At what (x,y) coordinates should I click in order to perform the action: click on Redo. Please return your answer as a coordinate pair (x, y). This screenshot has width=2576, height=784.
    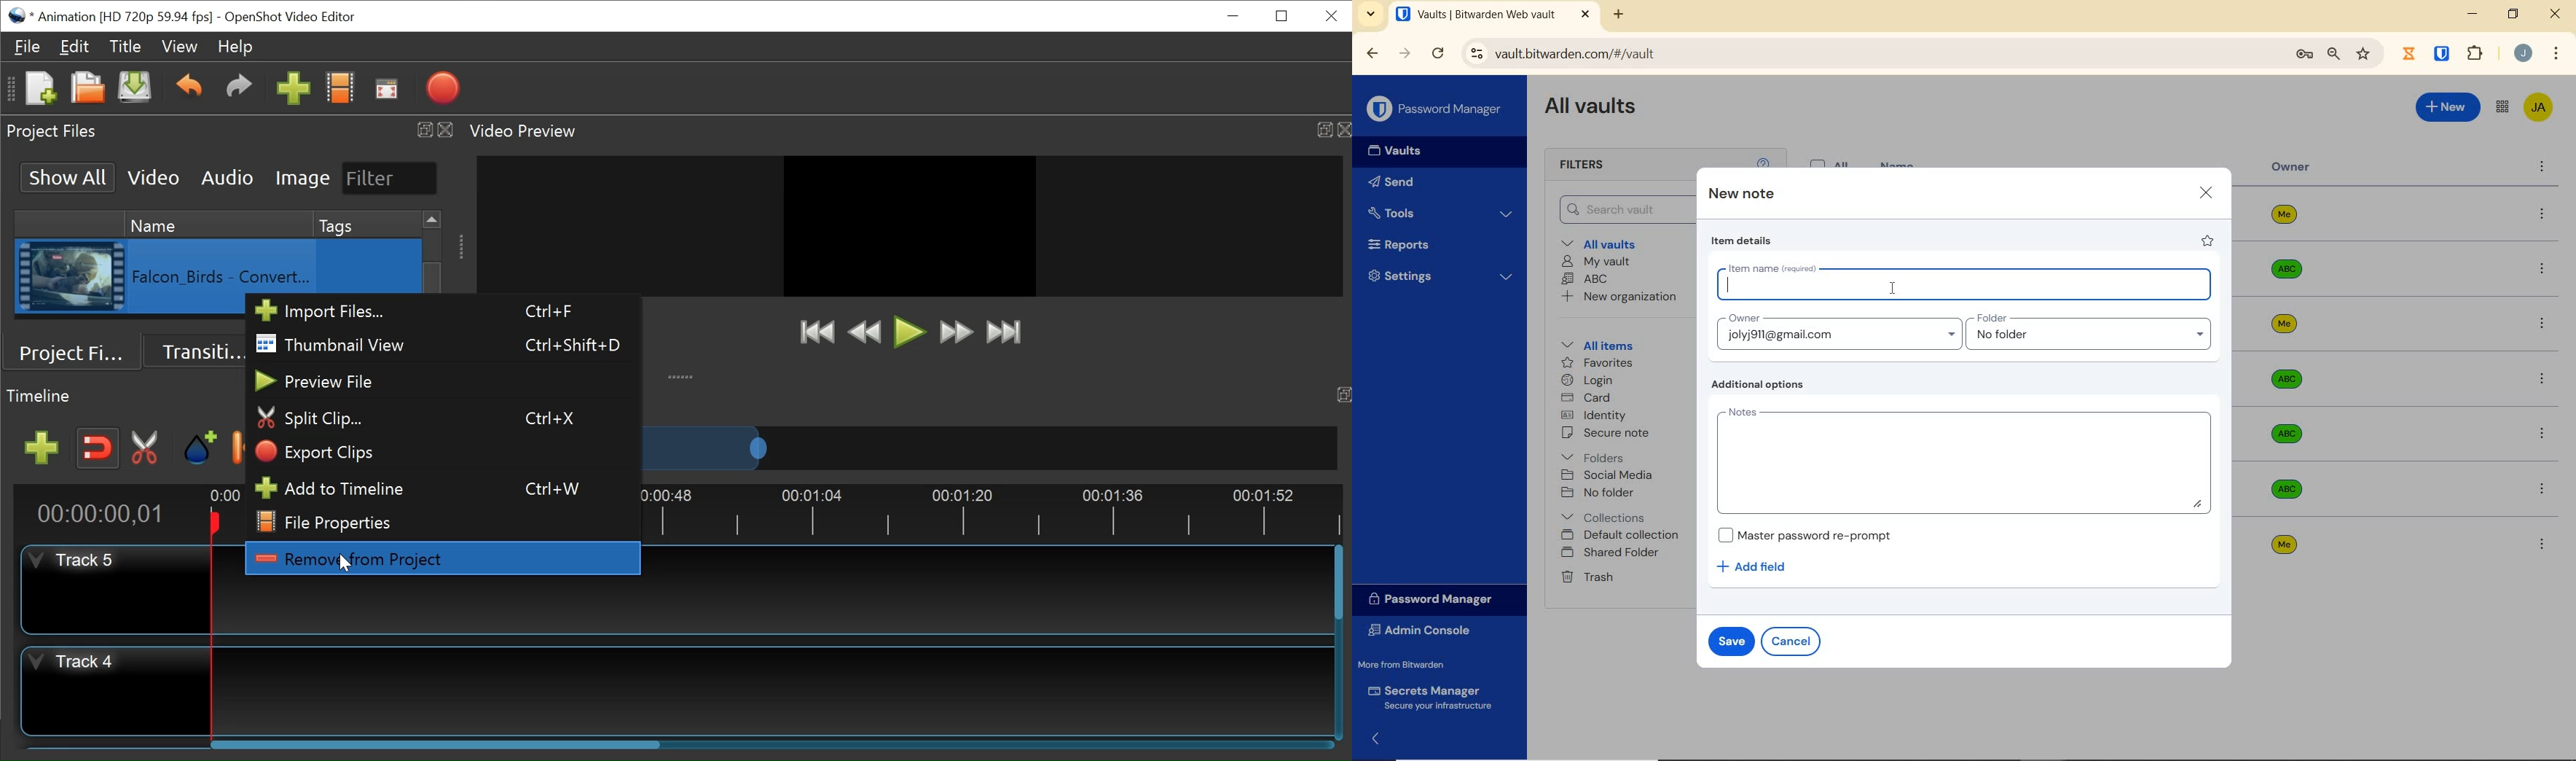
    Looking at the image, I should click on (239, 90).